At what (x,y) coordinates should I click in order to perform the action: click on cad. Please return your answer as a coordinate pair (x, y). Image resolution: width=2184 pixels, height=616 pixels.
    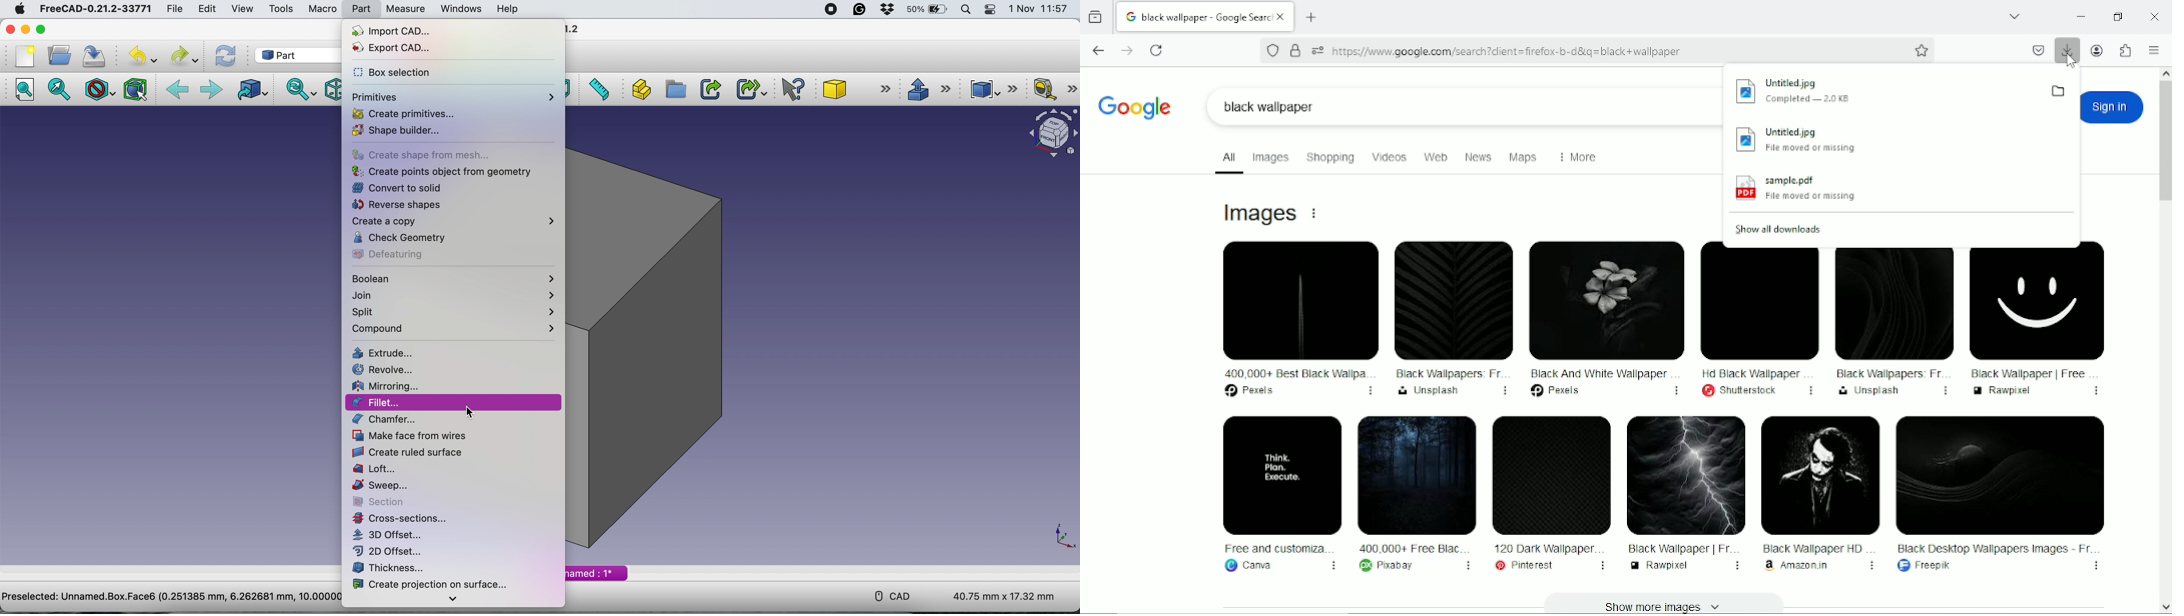
    Looking at the image, I should click on (886, 595).